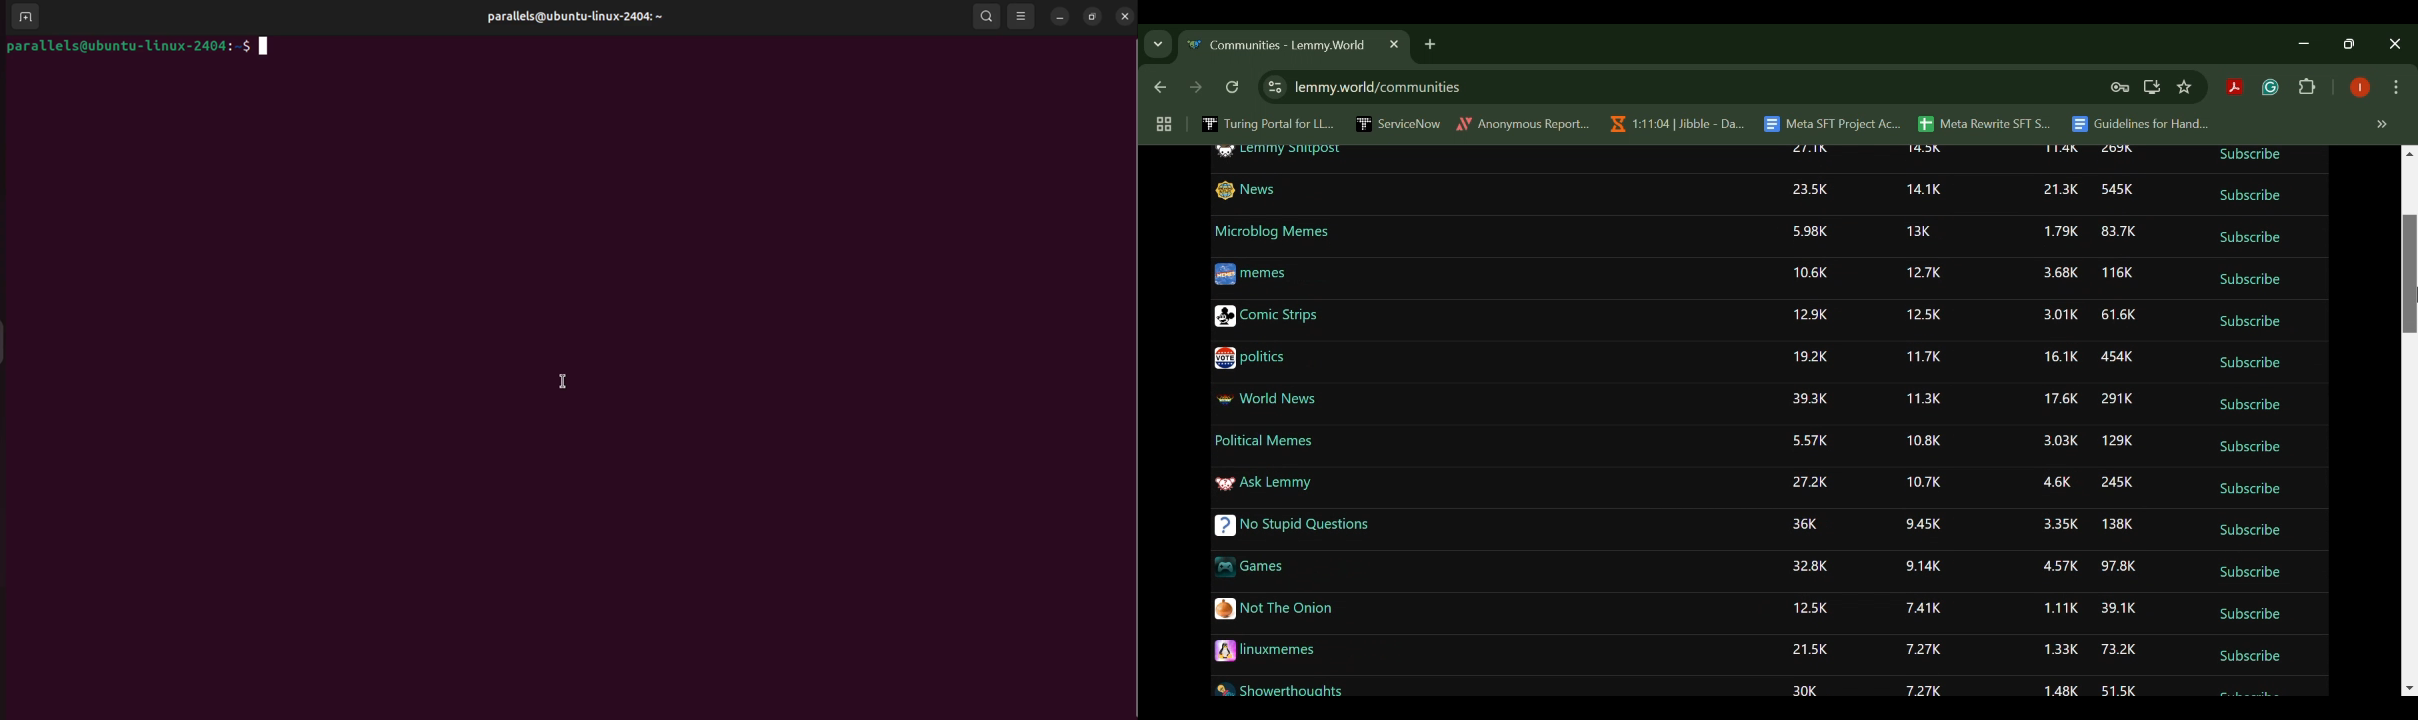 The image size is (2436, 728). Describe the element at coordinates (1816, 611) in the screenshot. I see `12.5K` at that location.